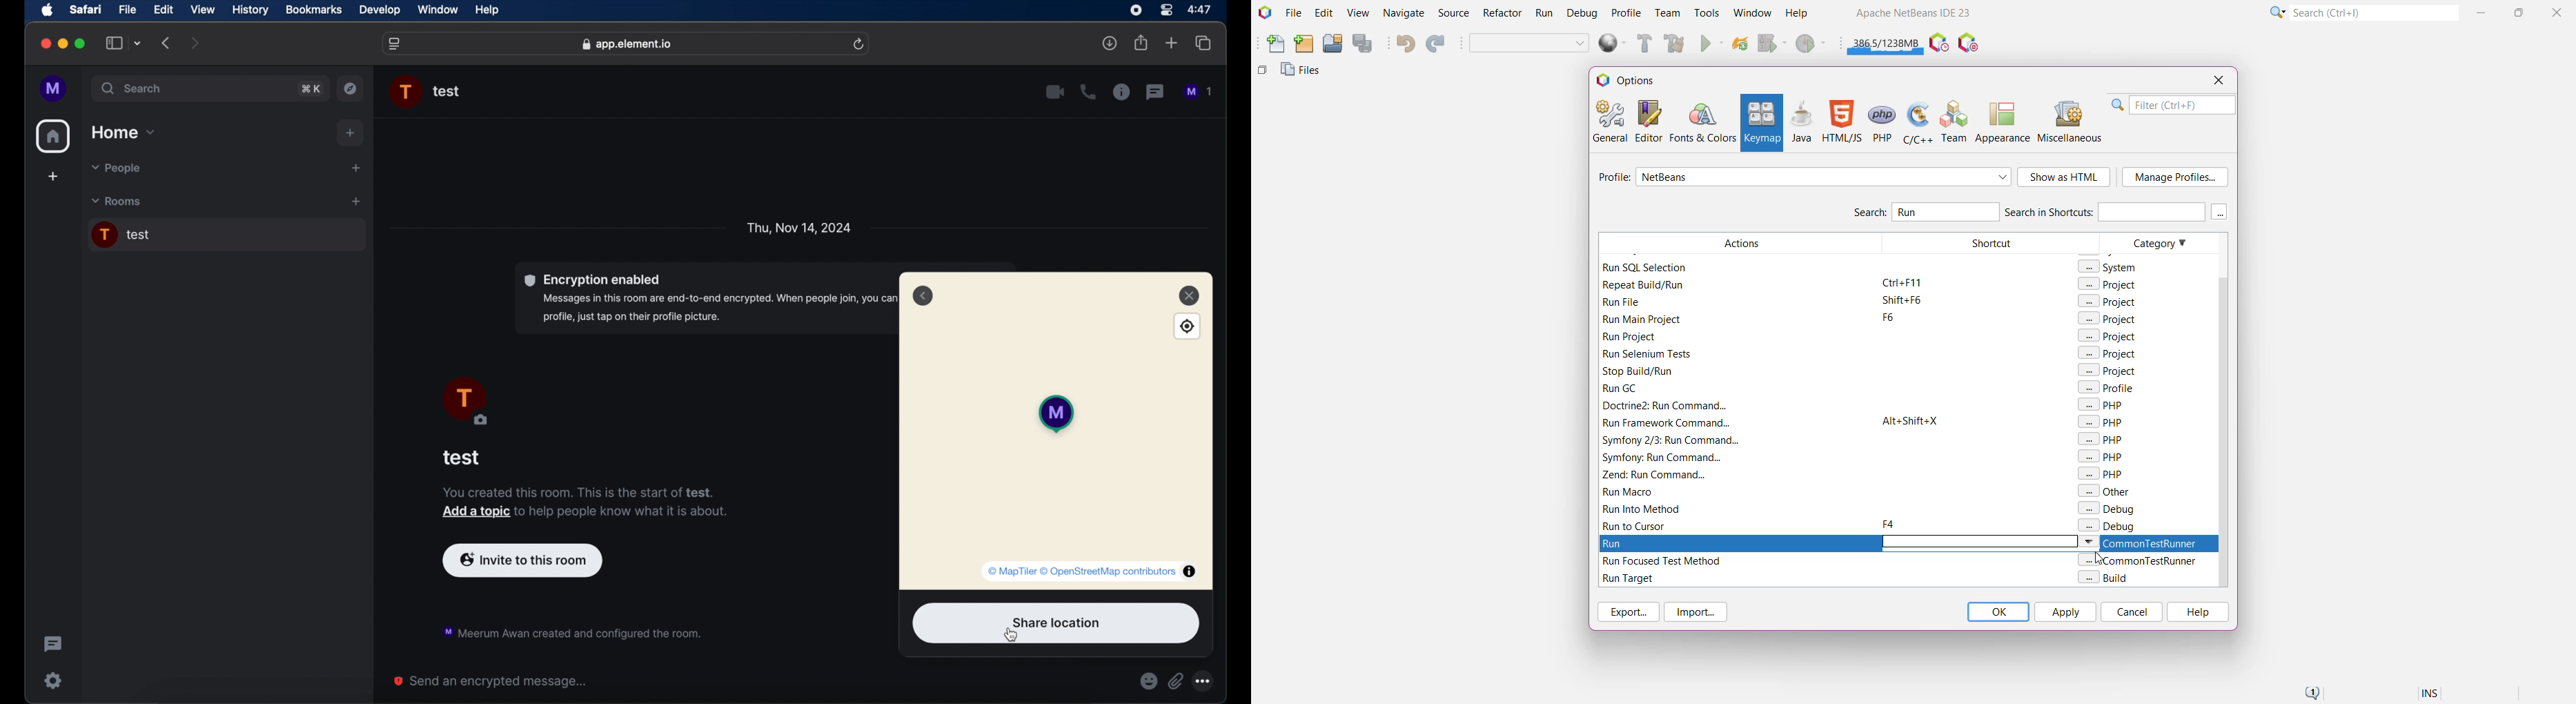 Image resolution: width=2576 pixels, height=728 pixels. Describe the element at coordinates (1609, 120) in the screenshot. I see `General` at that location.